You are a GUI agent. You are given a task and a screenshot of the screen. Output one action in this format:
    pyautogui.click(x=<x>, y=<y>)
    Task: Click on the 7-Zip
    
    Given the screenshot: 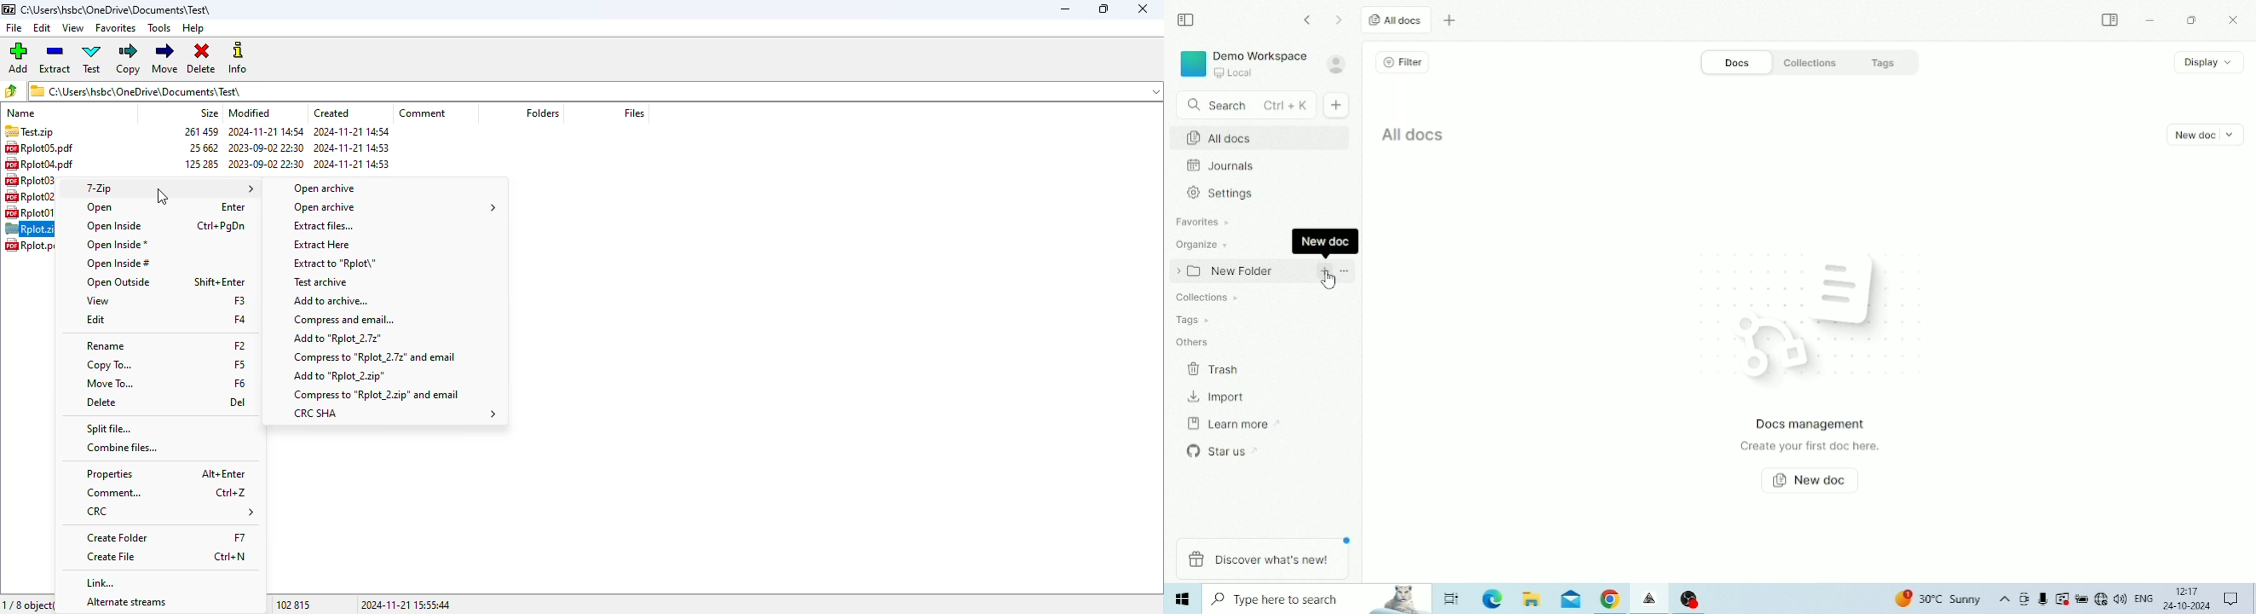 What is the action you would take?
    pyautogui.click(x=171, y=188)
    